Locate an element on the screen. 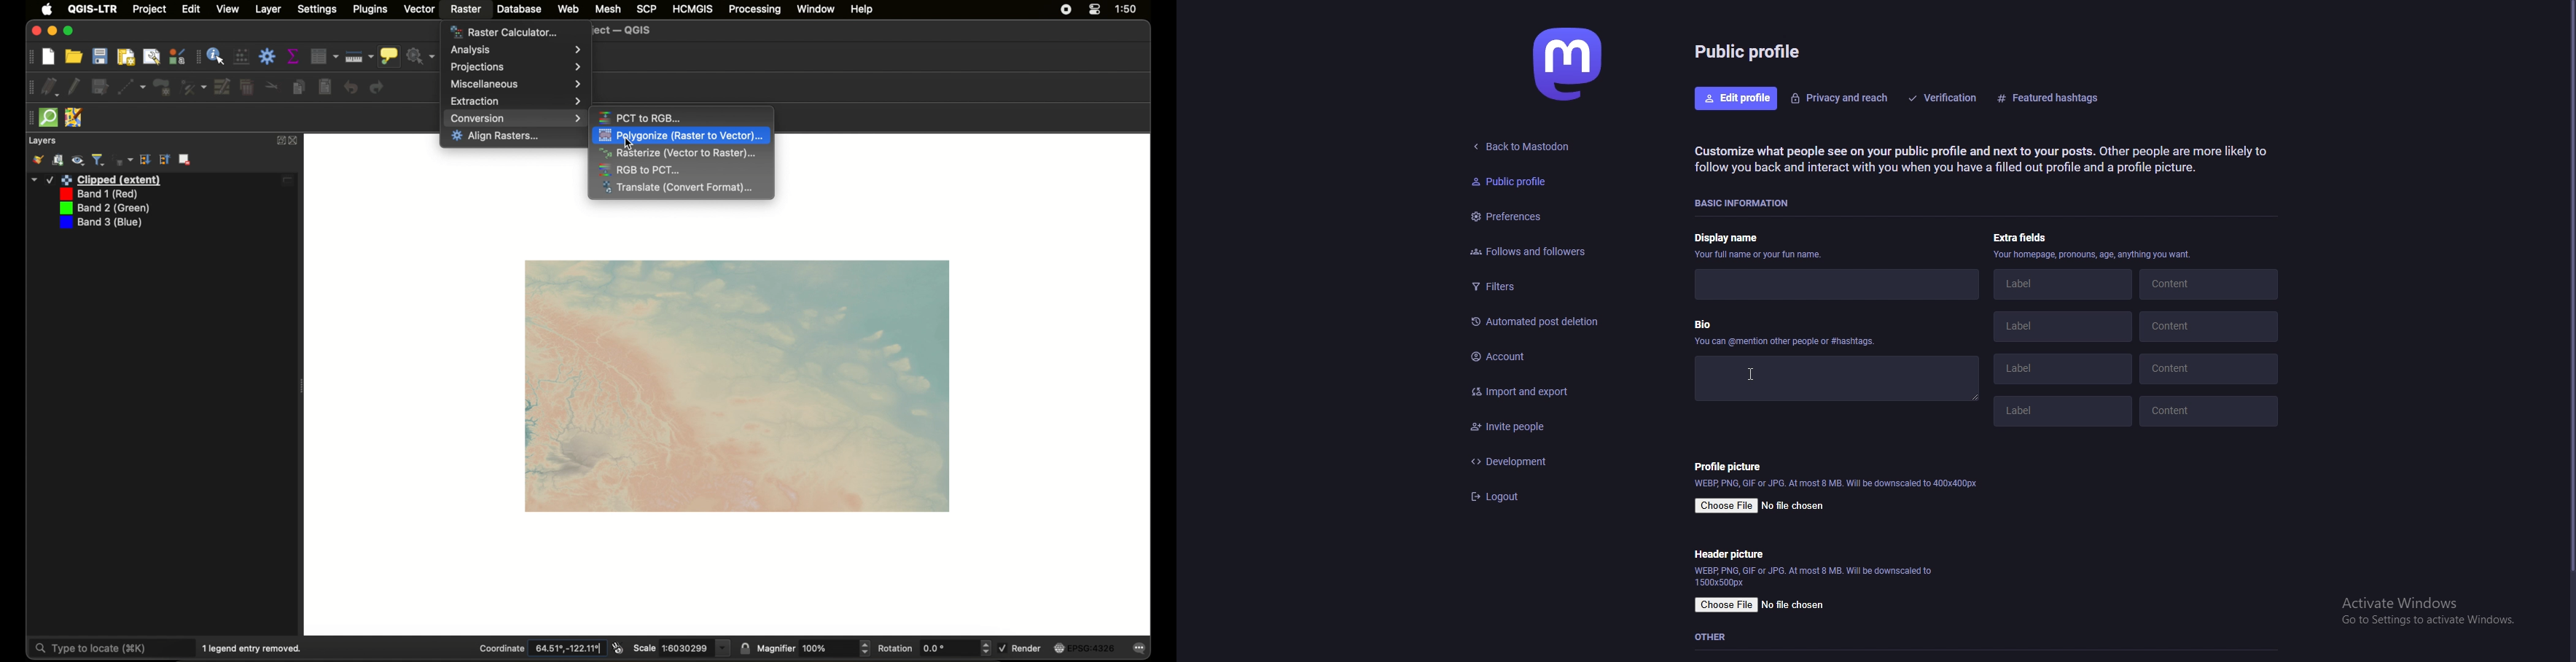 Image resolution: width=2576 pixels, height=672 pixels. raster calculator is located at coordinates (504, 32).